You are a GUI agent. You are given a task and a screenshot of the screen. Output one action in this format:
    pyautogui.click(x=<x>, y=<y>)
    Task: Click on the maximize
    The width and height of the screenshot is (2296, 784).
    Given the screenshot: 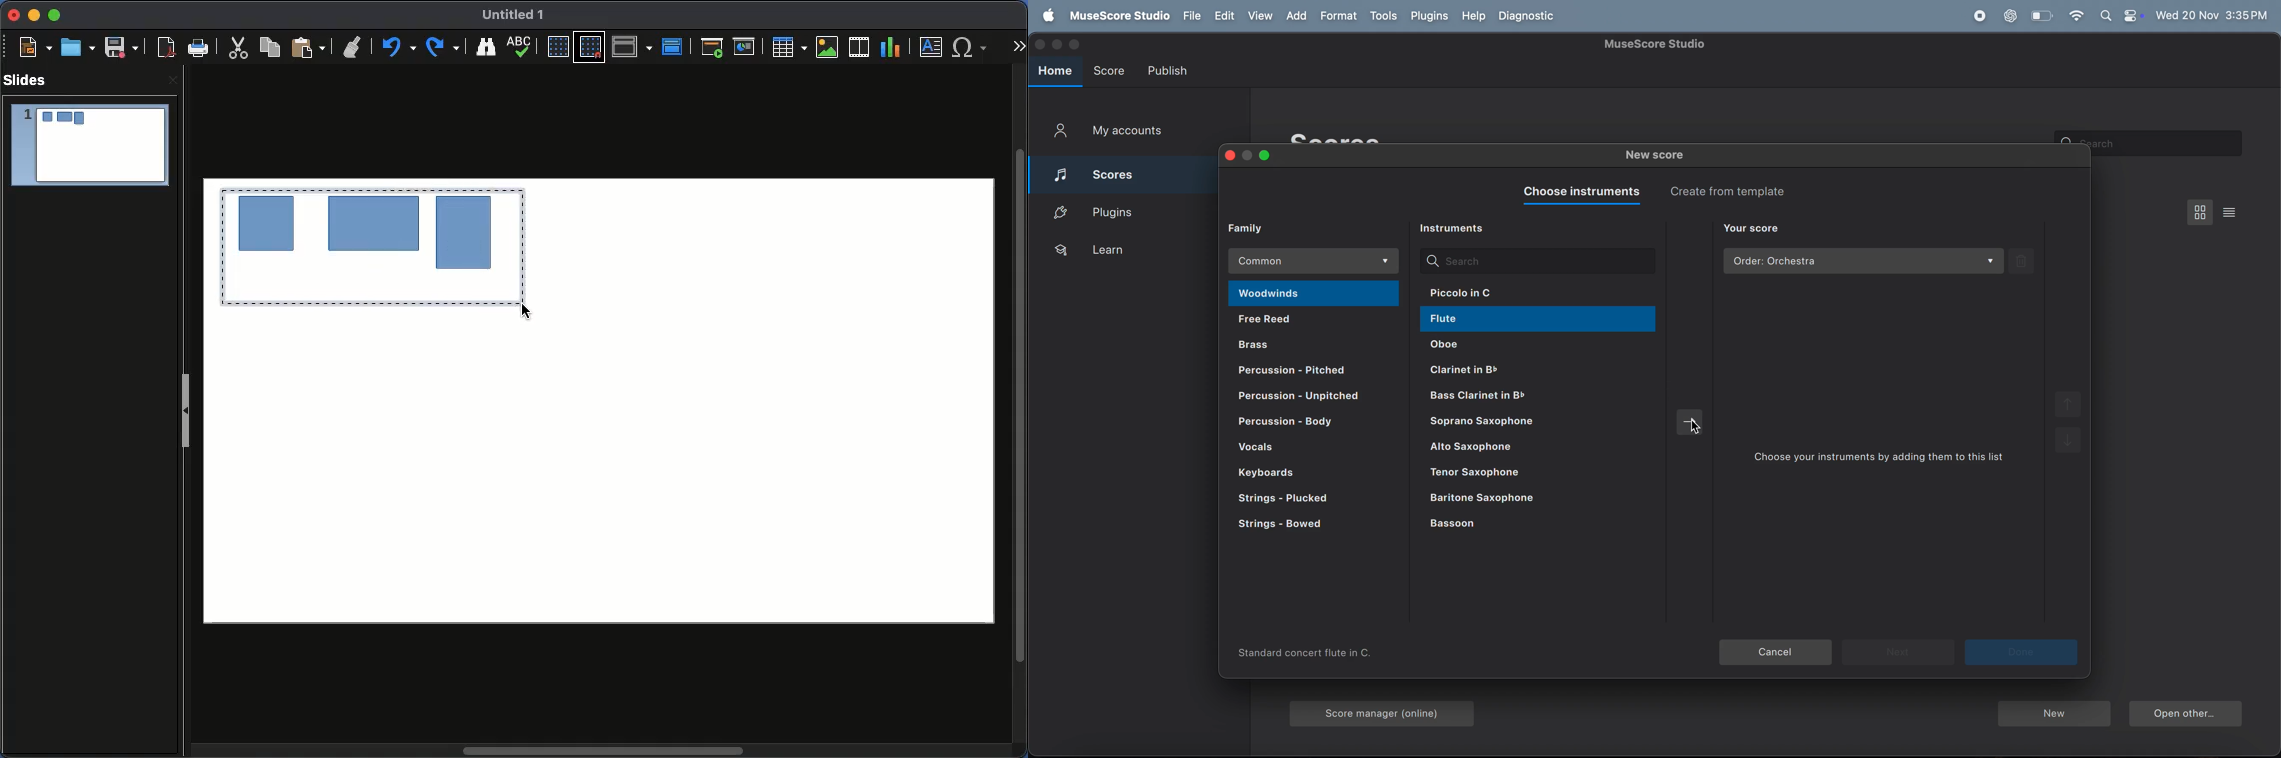 What is the action you would take?
    pyautogui.click(x=1076, y=44)
    